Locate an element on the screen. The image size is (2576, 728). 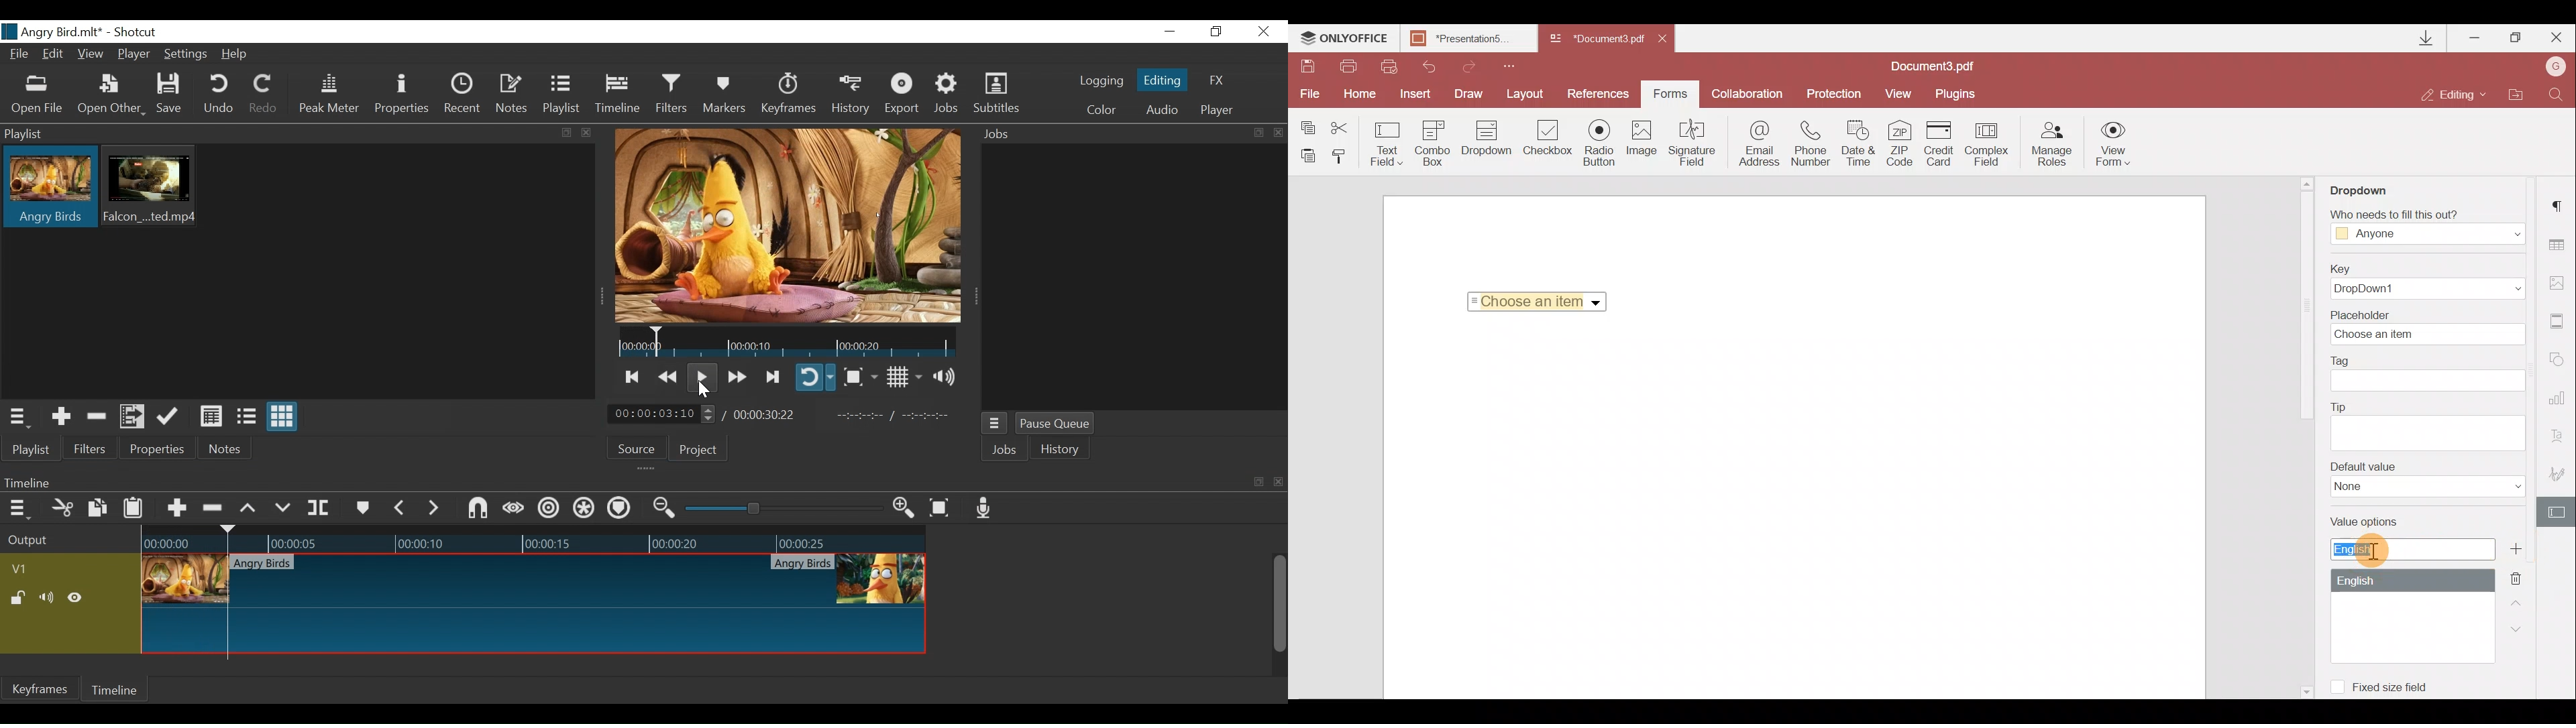
Close is located at coordinates (1667, 36).